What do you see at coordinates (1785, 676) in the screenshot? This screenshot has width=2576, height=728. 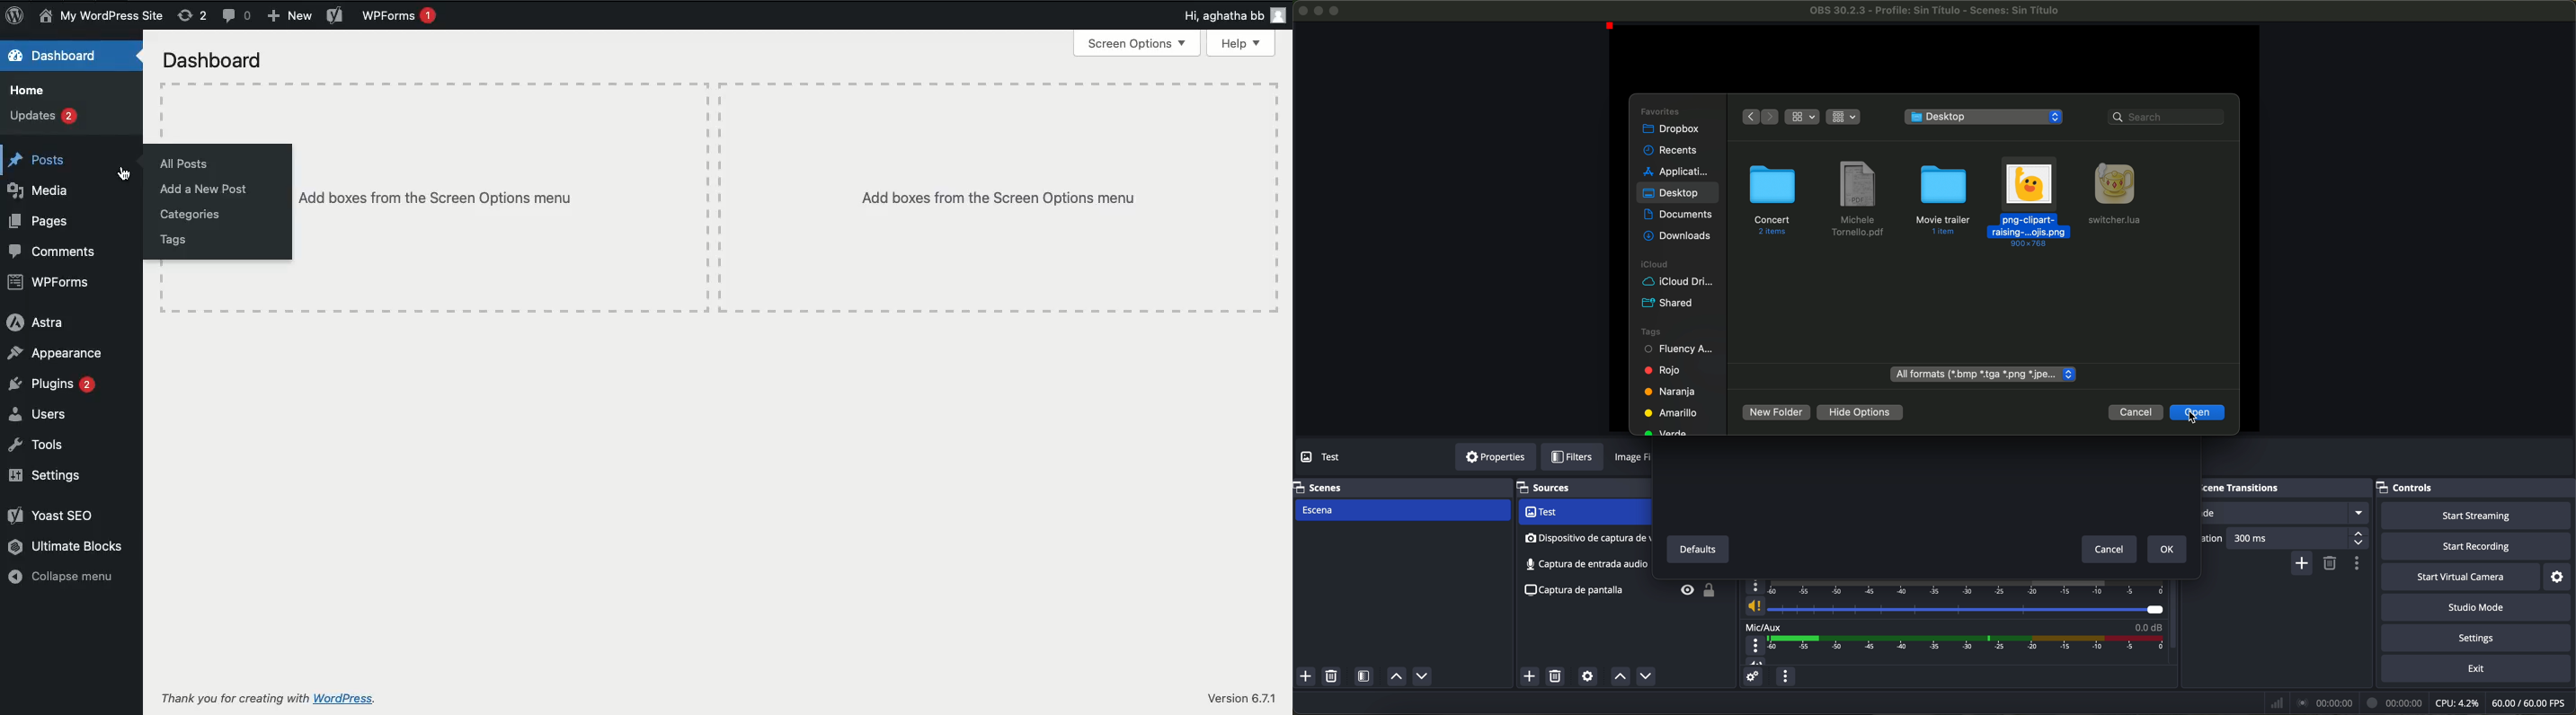 I see `audio mixer menu` at bounding box center [1785, 676].